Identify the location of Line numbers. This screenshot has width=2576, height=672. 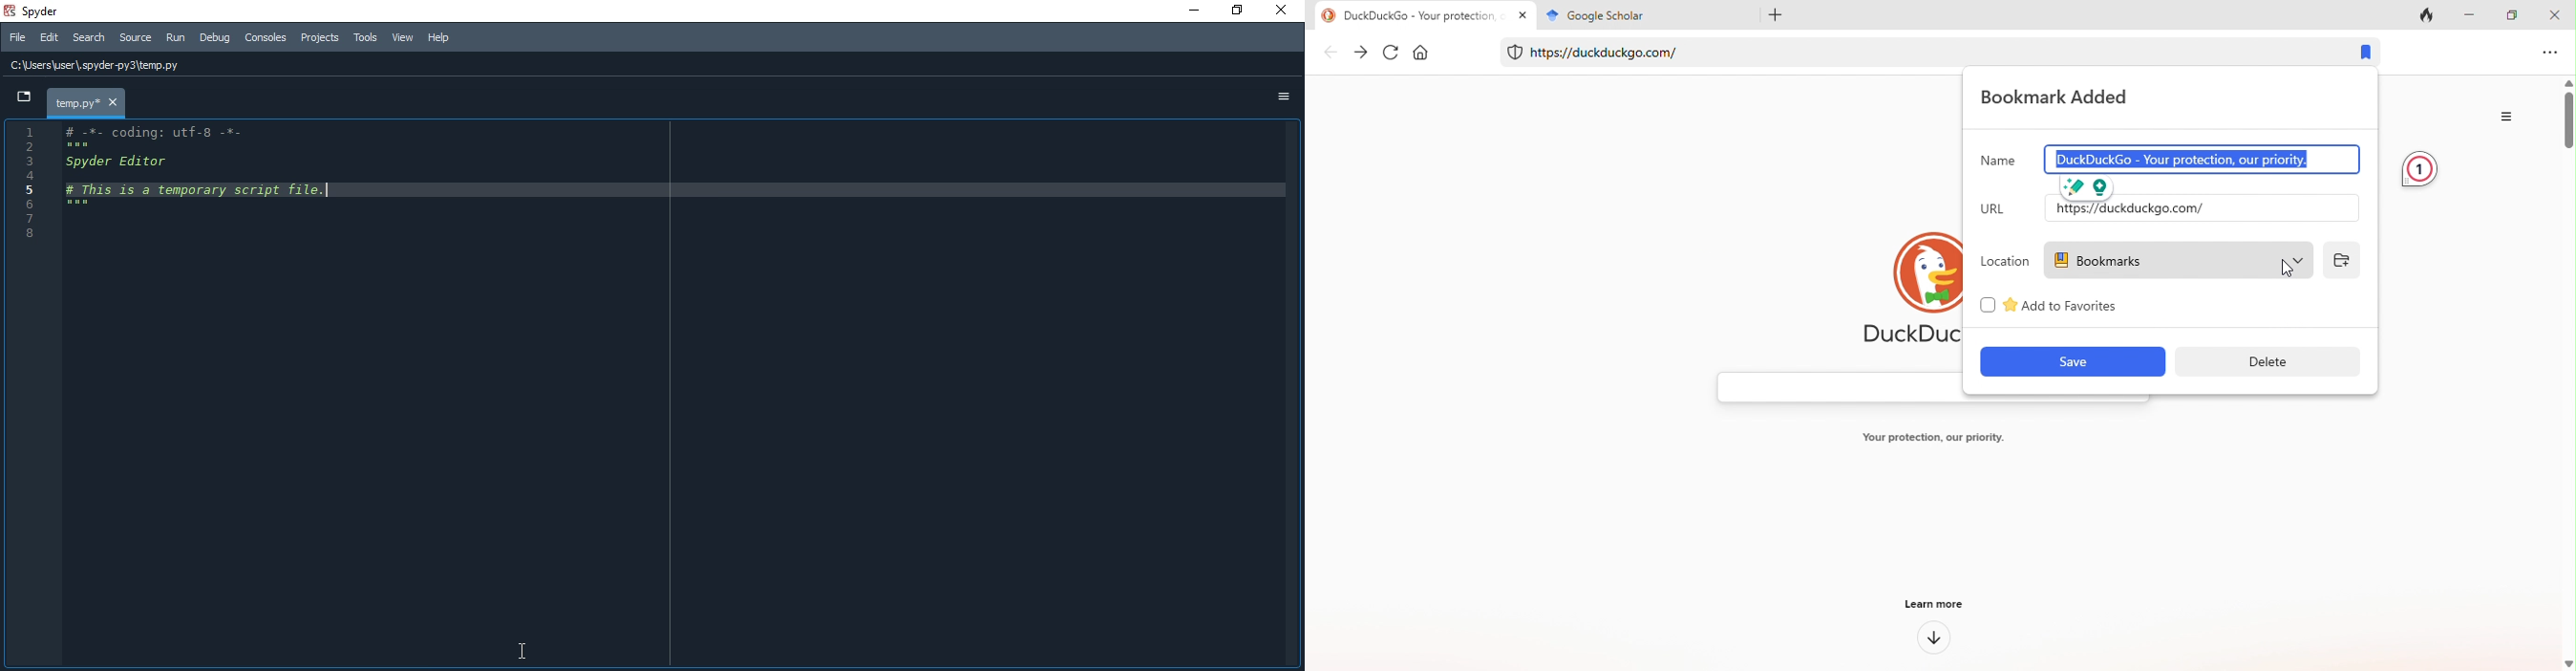
(32, 189).